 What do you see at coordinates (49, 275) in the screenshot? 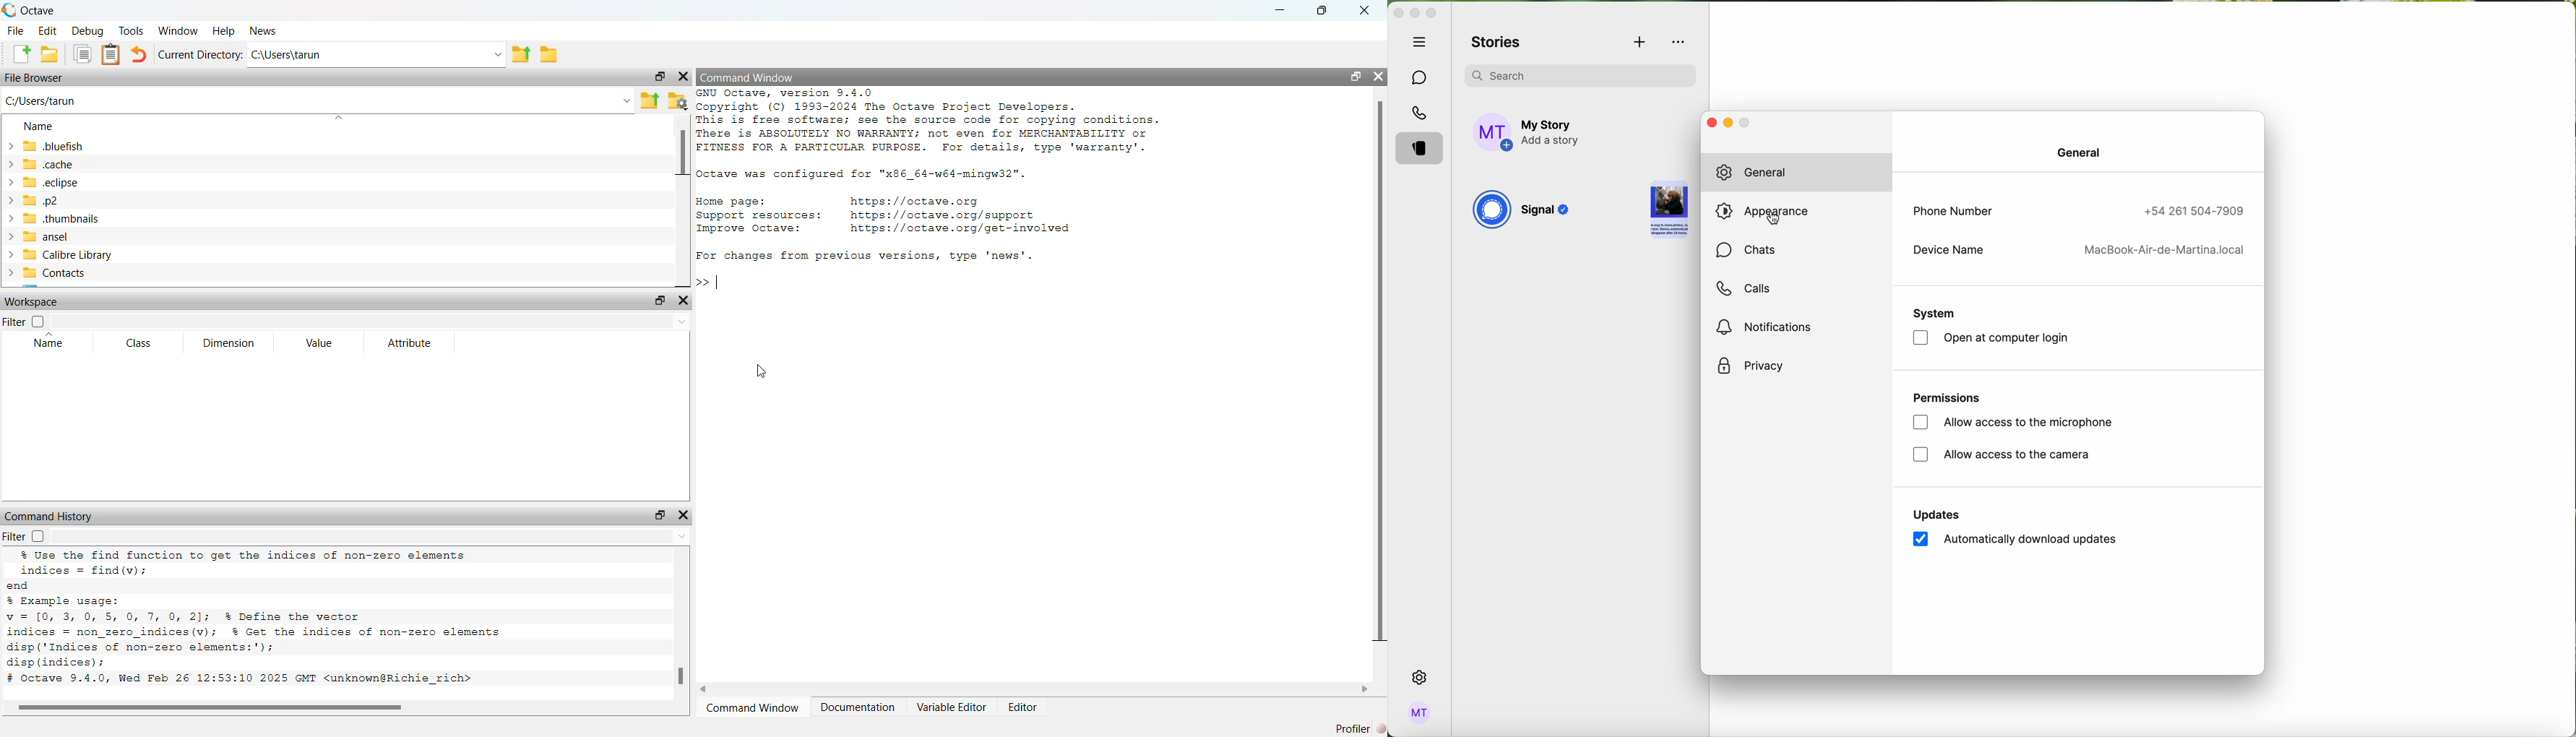
I see ` Contacts` at bounding box center [49, 275].